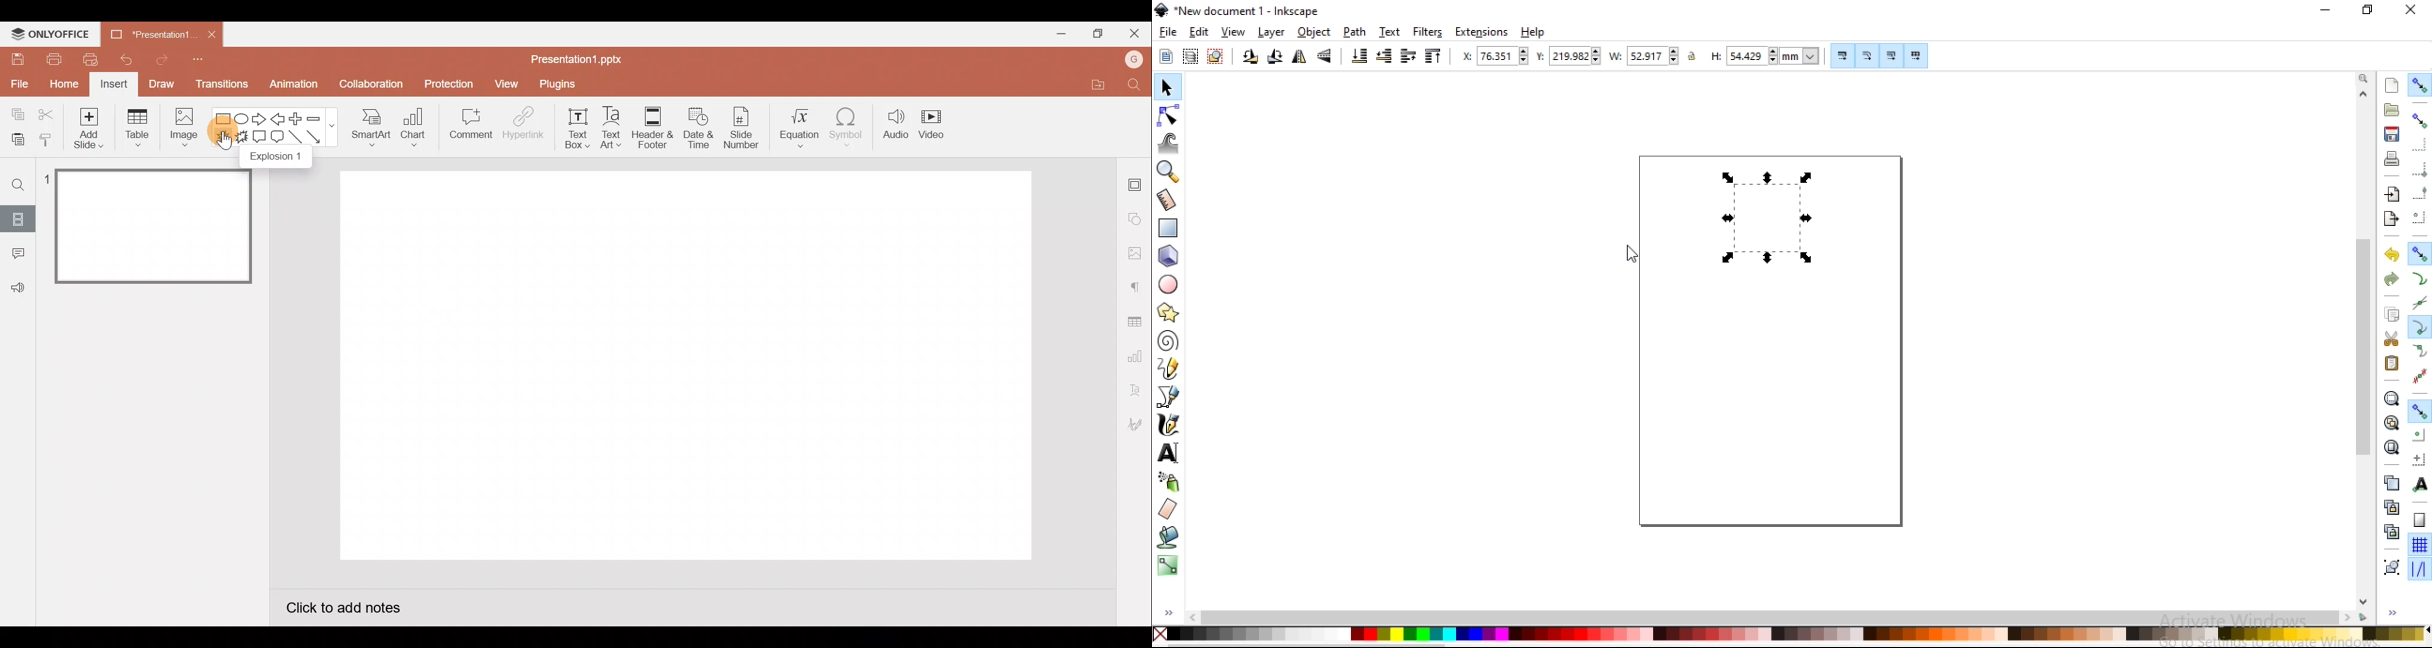 This screenshot has height=672, width=2436. What do you see at coordinates (2368, 10) in the screenshot?
I see `restore down` at bounding box center [2368, 10].